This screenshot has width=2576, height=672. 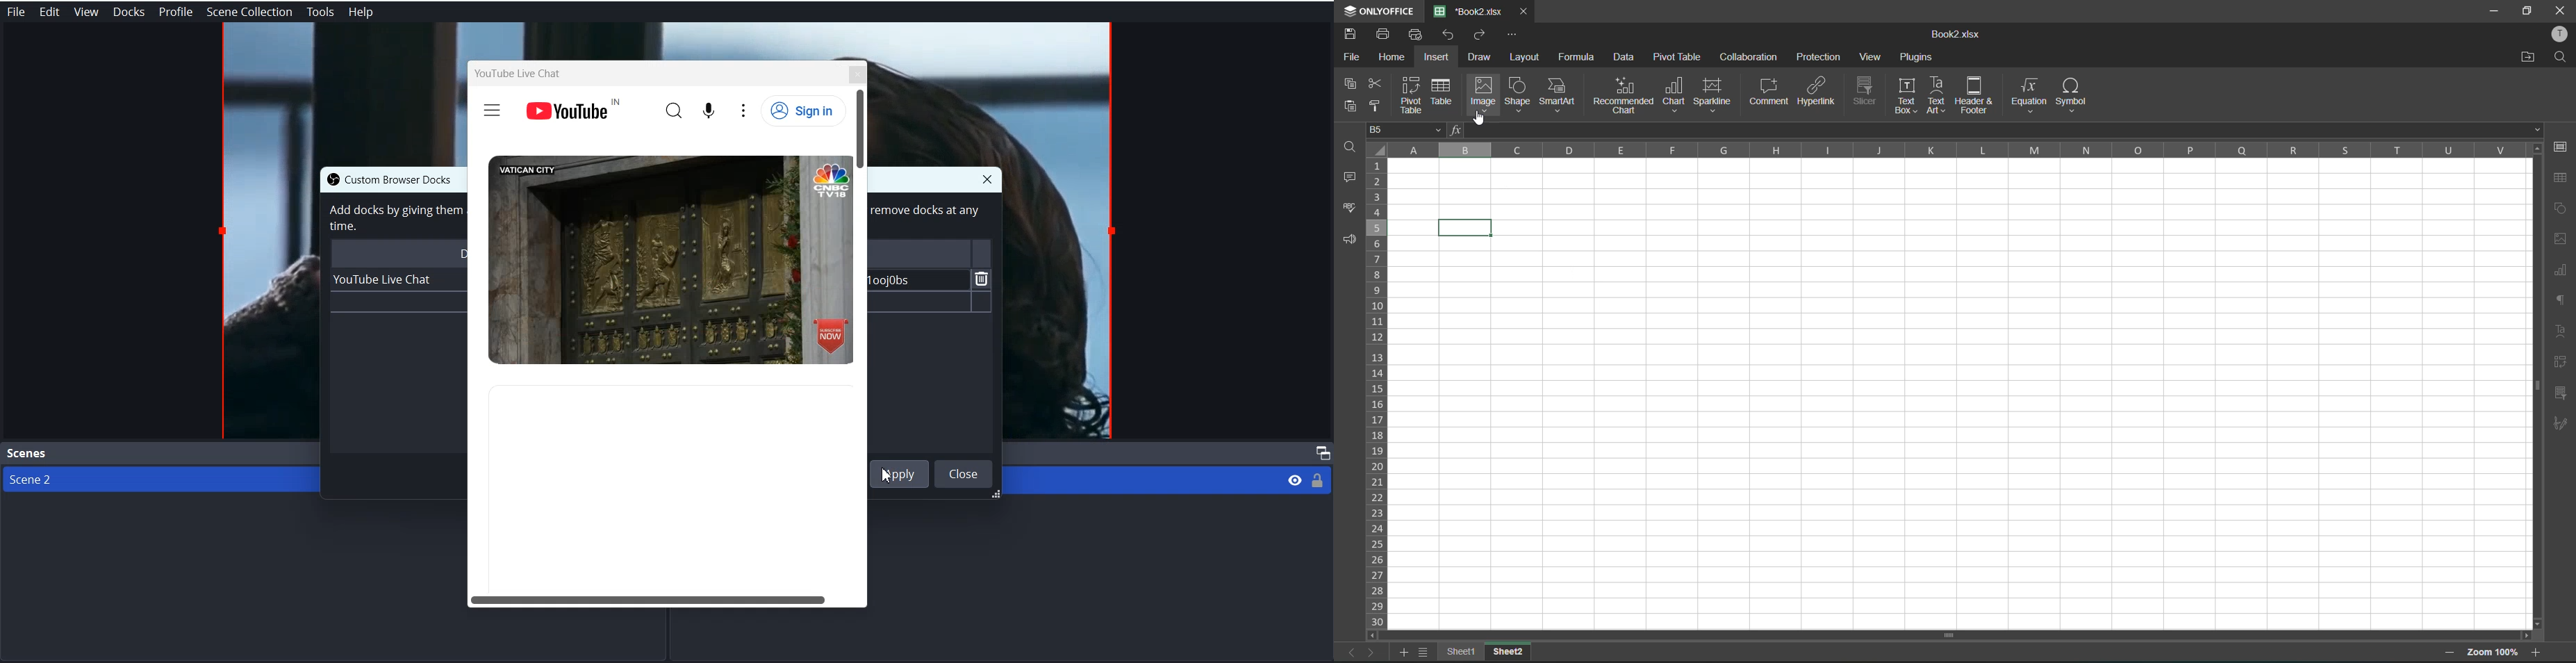 I want to click on Lock/ Unlock, so click(x=1318, y=480).